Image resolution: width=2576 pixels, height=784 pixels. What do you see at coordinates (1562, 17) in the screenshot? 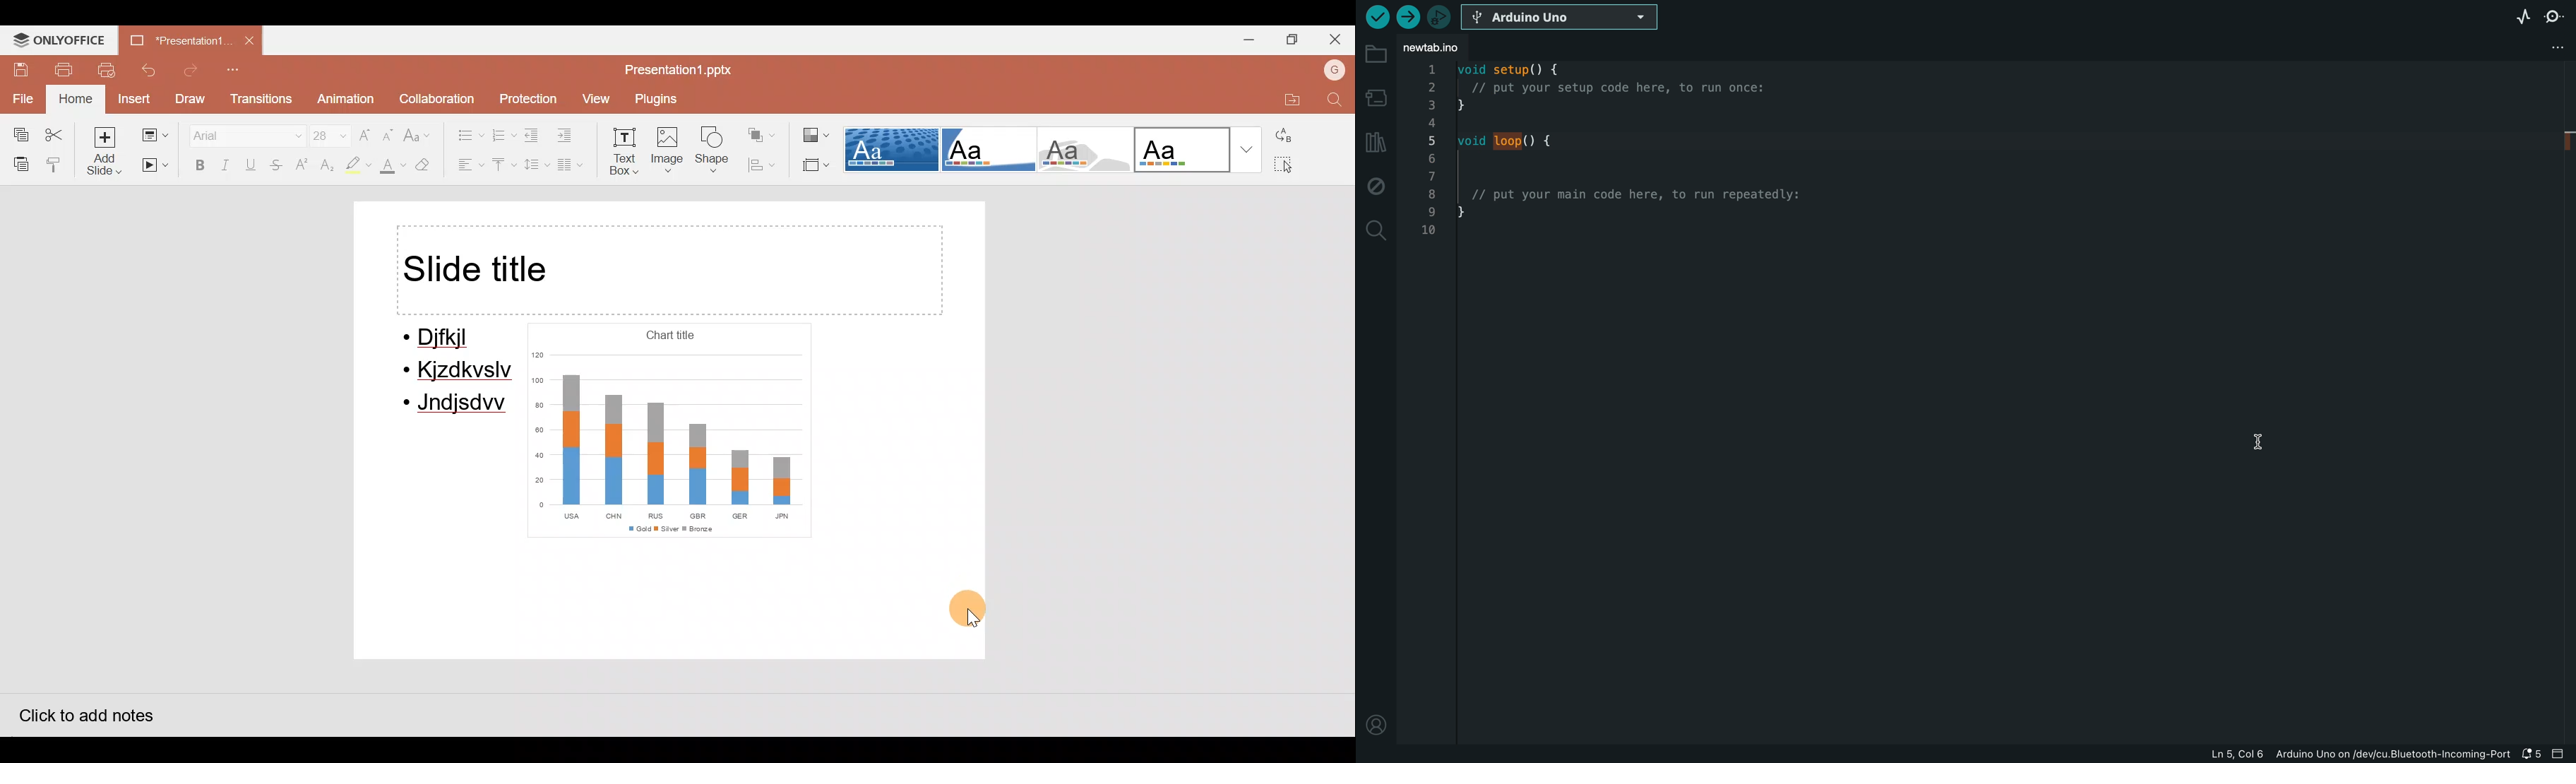
I see `board selecter` at bounding box center [1562, 17].